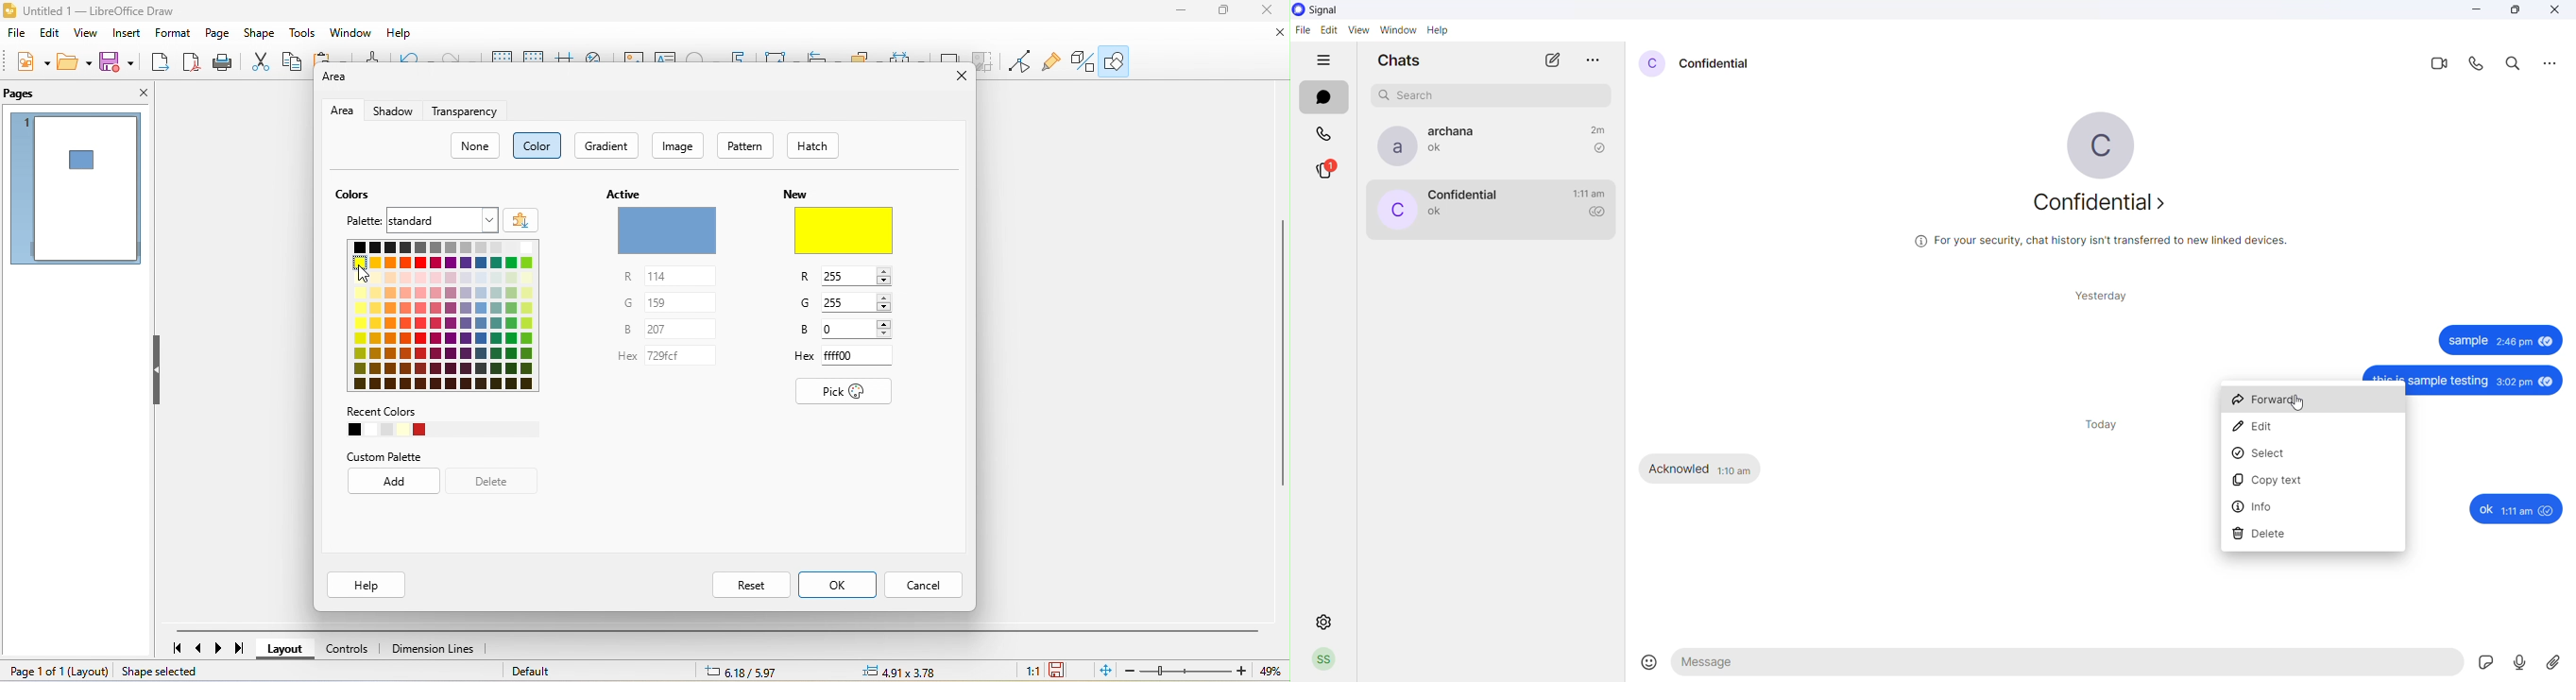  Describe the element at coordinates (841, 222) in the screenshot. I see `color change` at that location.